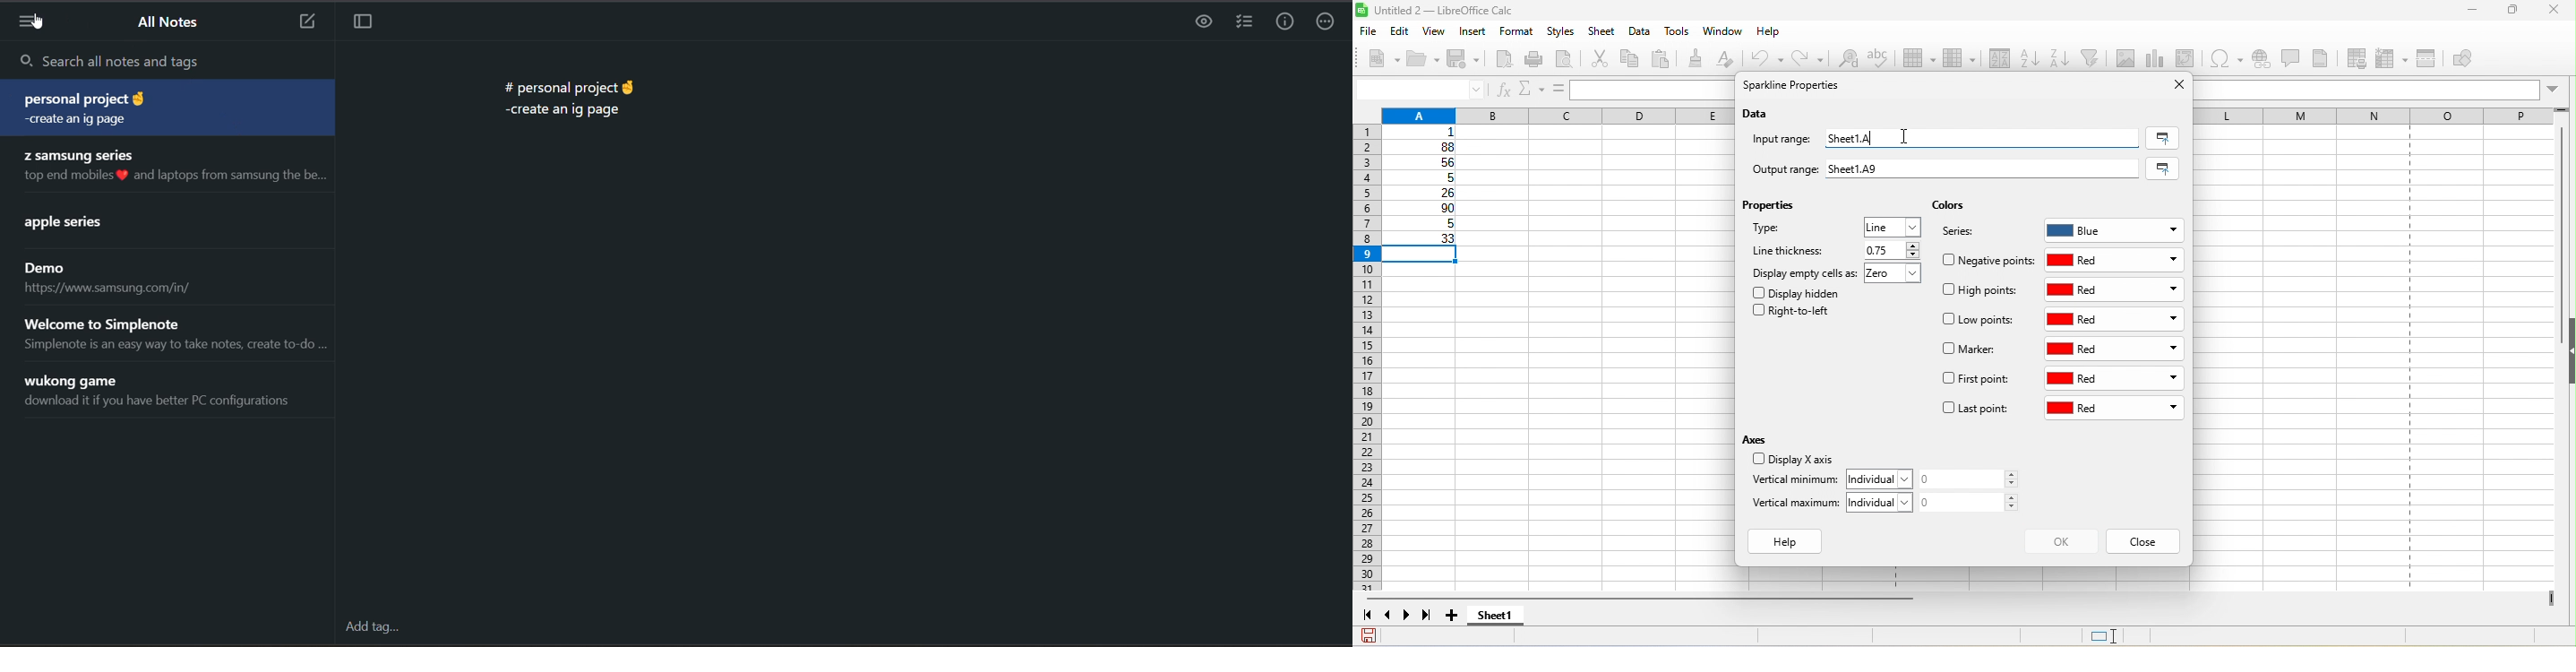 The image size is (2576, 672). What do you see at coordinates (2387, 115) in the screenshot?
I see `column headingas` at bounding box center [2387, 115].